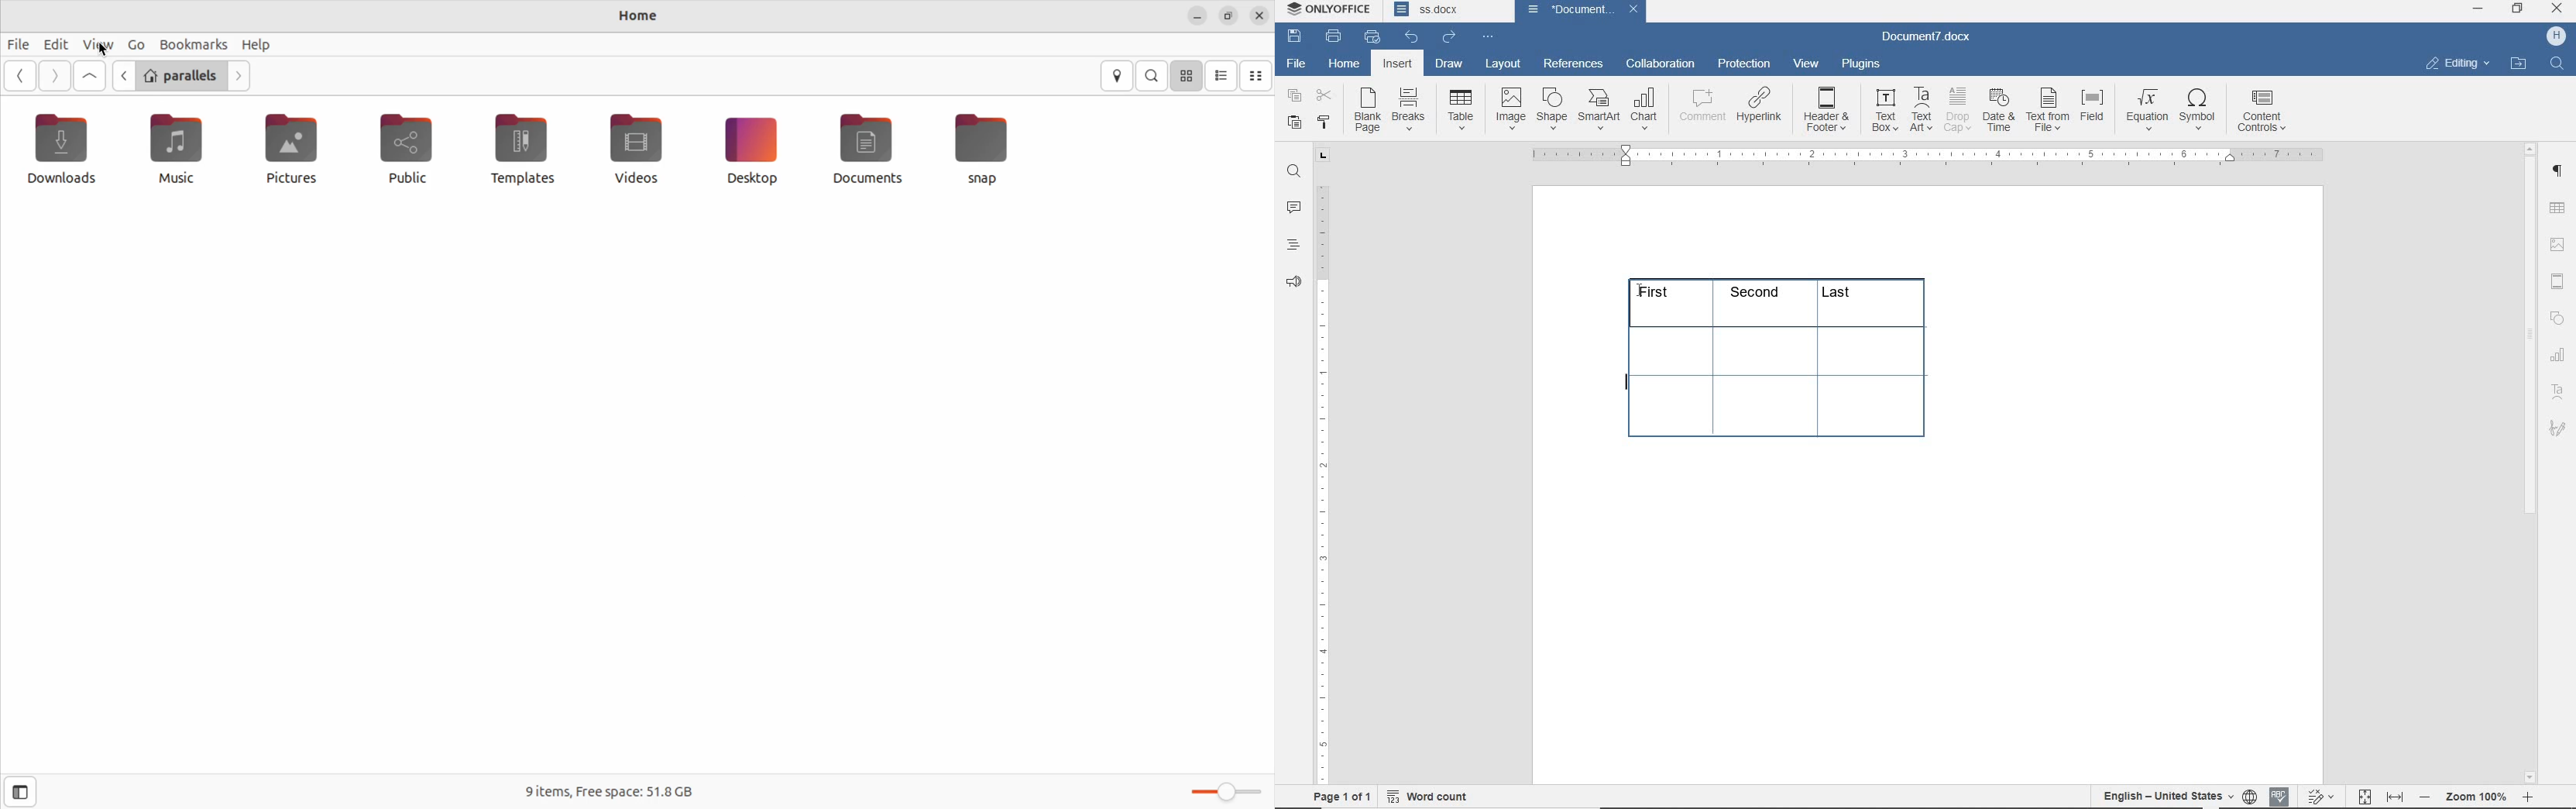  I want to click on close, so click(1633, 10).